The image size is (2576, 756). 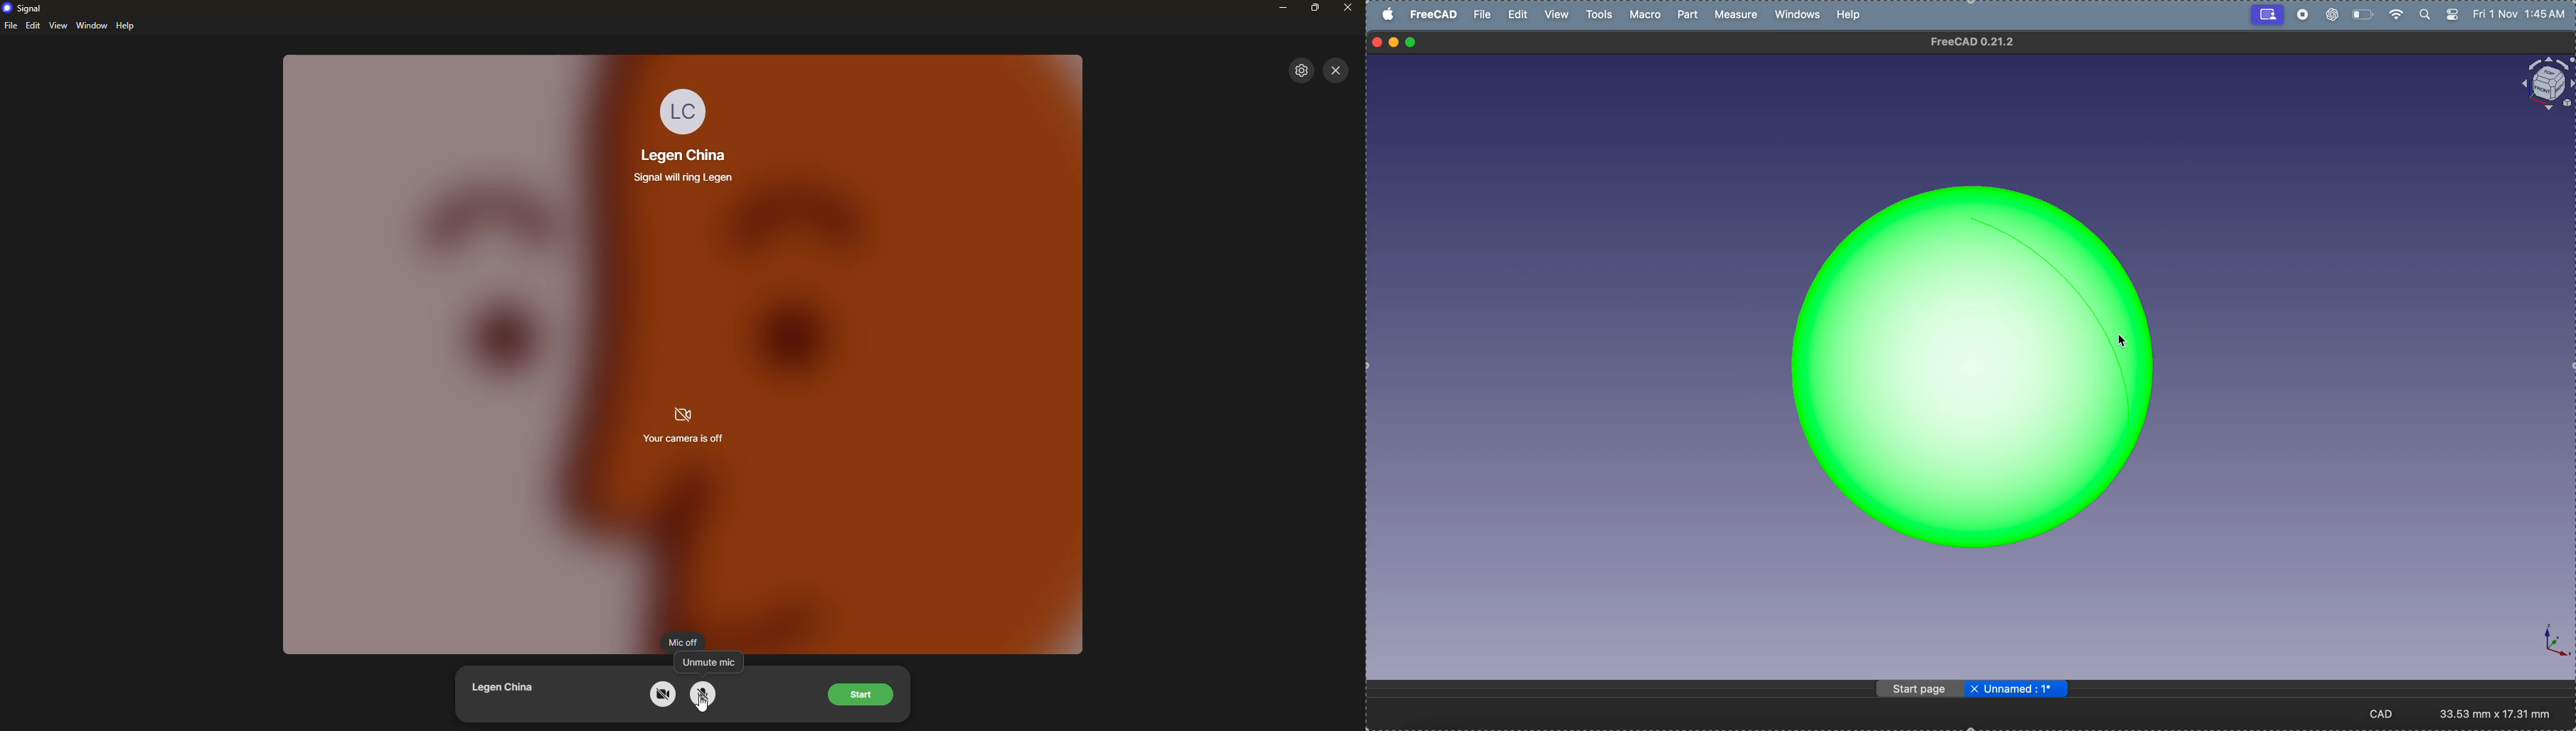 What do you see at coordinates (1519, 14) in the screenshot?
I see `edit` at bounding box center [1519, 14].